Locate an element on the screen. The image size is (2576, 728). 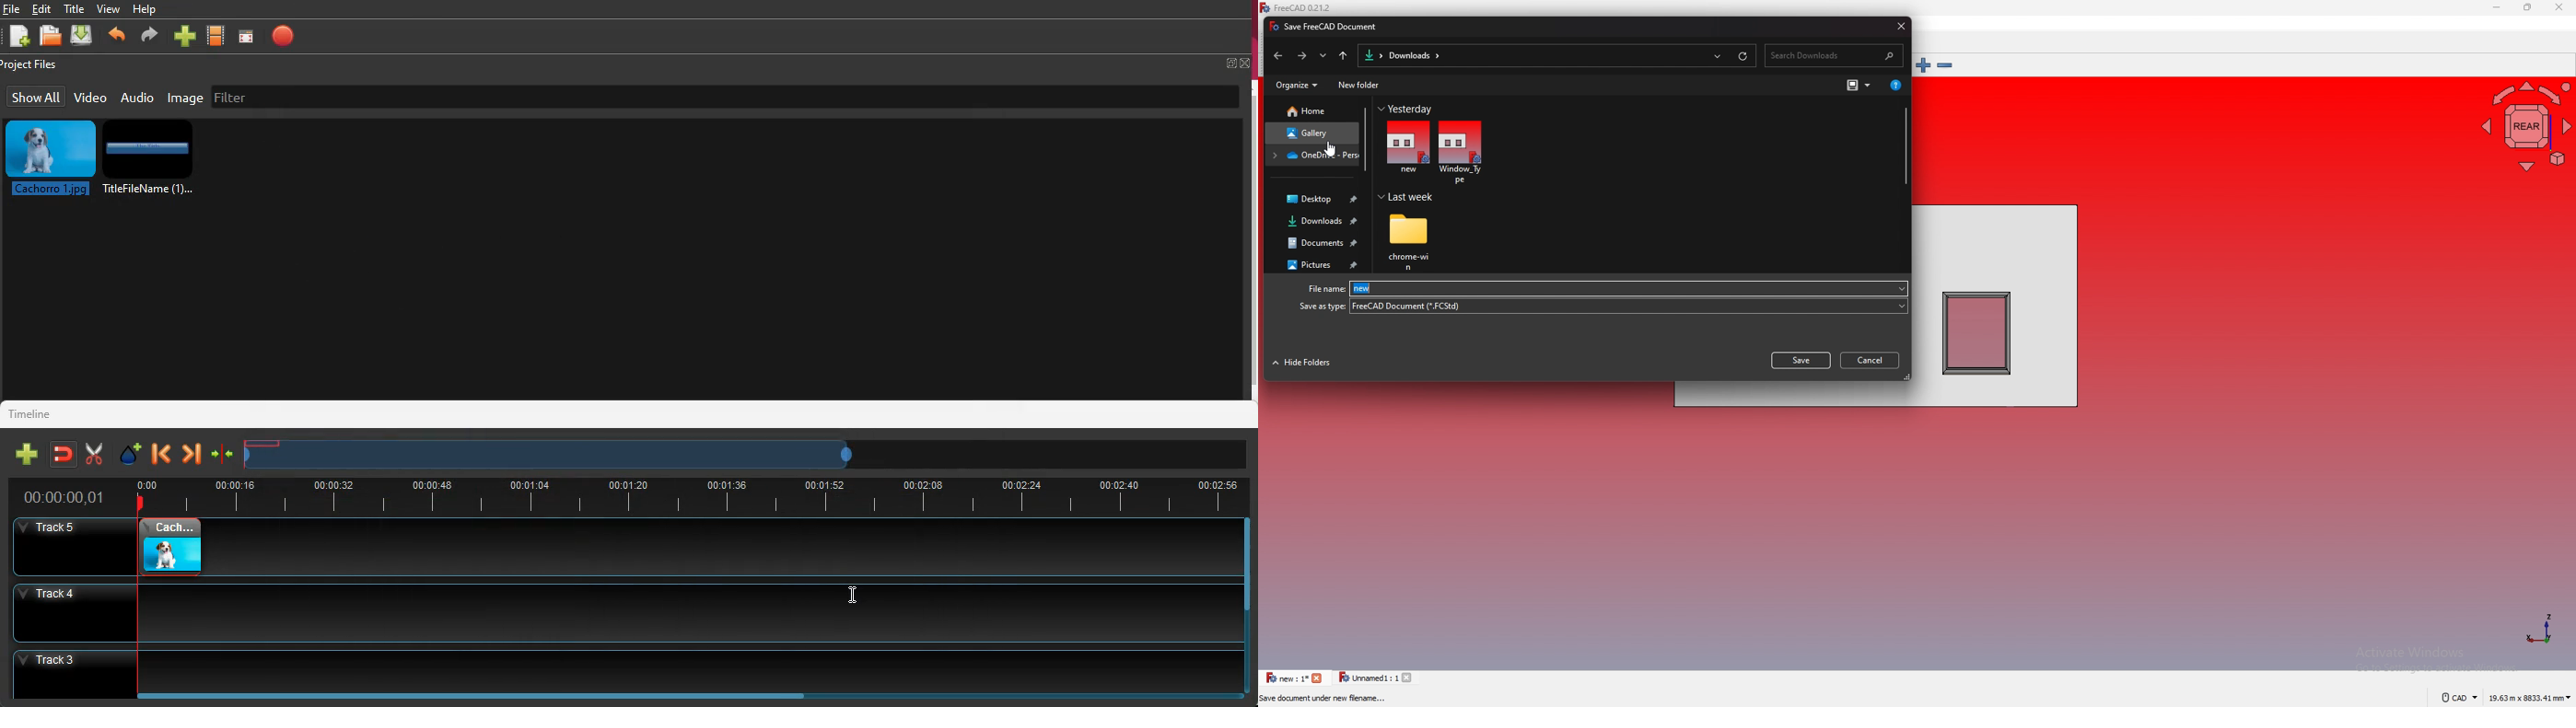
axis is located at coordinates (2540, 627).